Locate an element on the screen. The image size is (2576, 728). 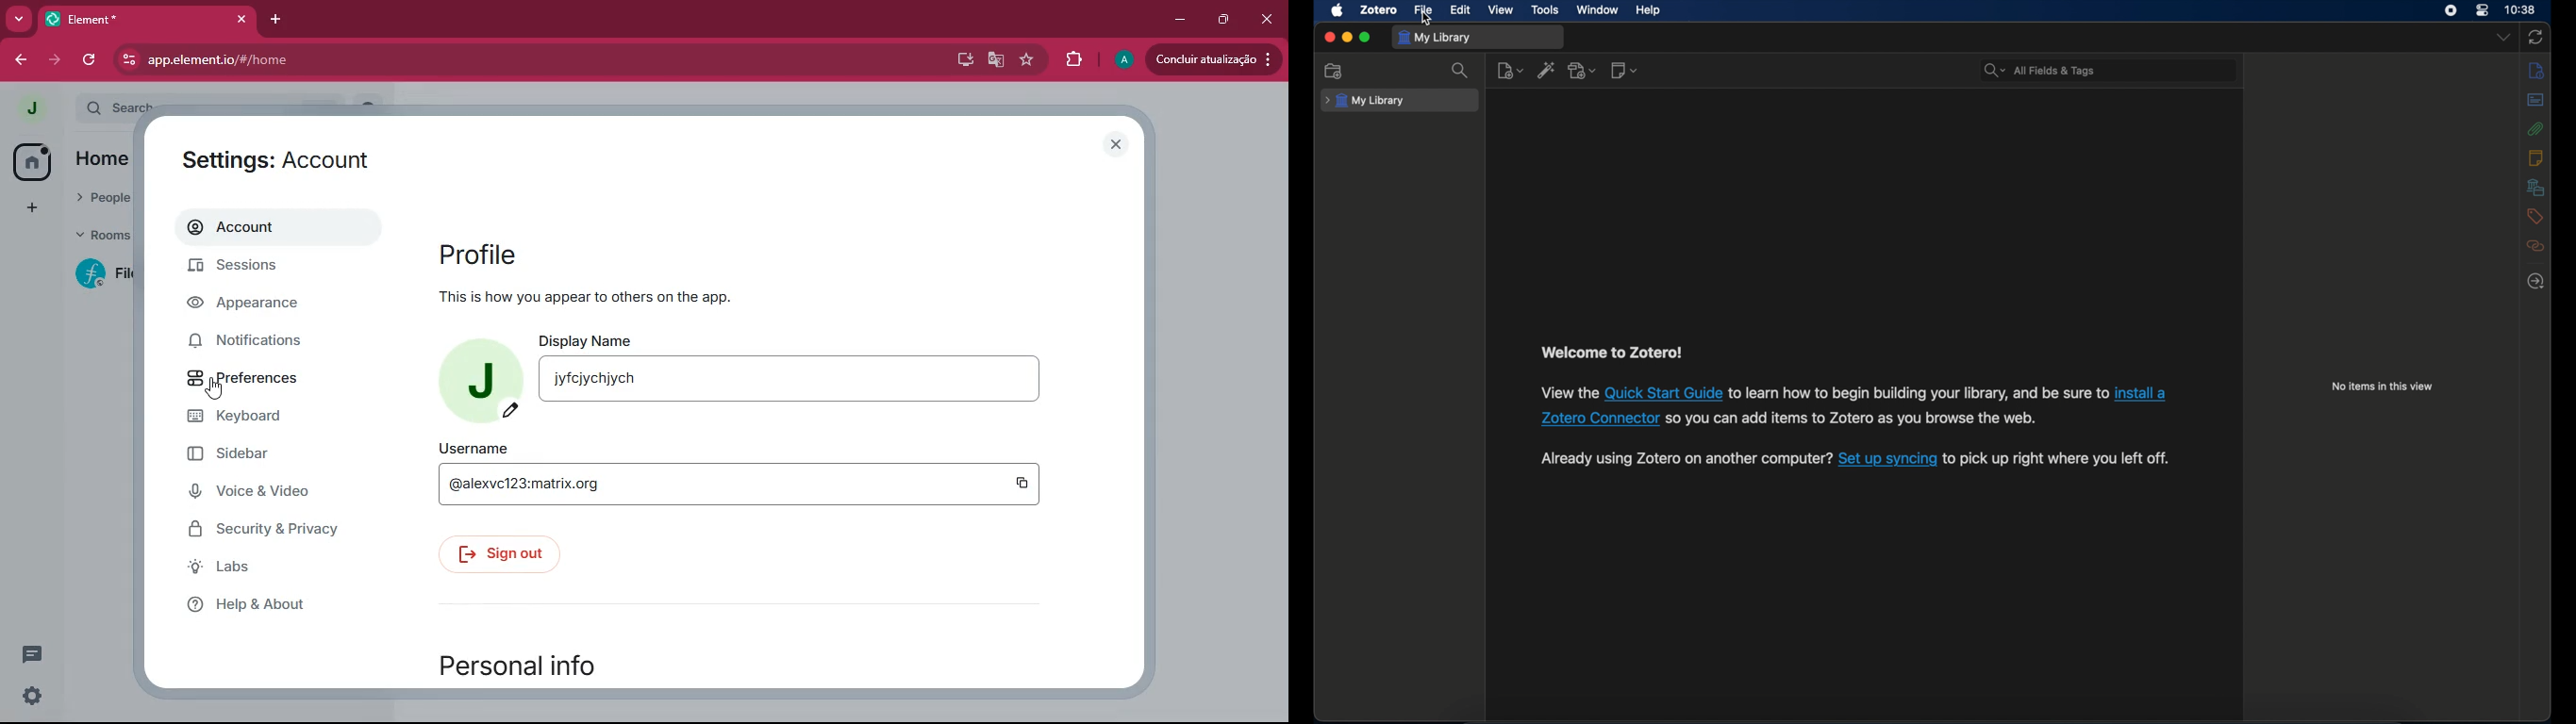
locate is located at coordinates (2536, 281).